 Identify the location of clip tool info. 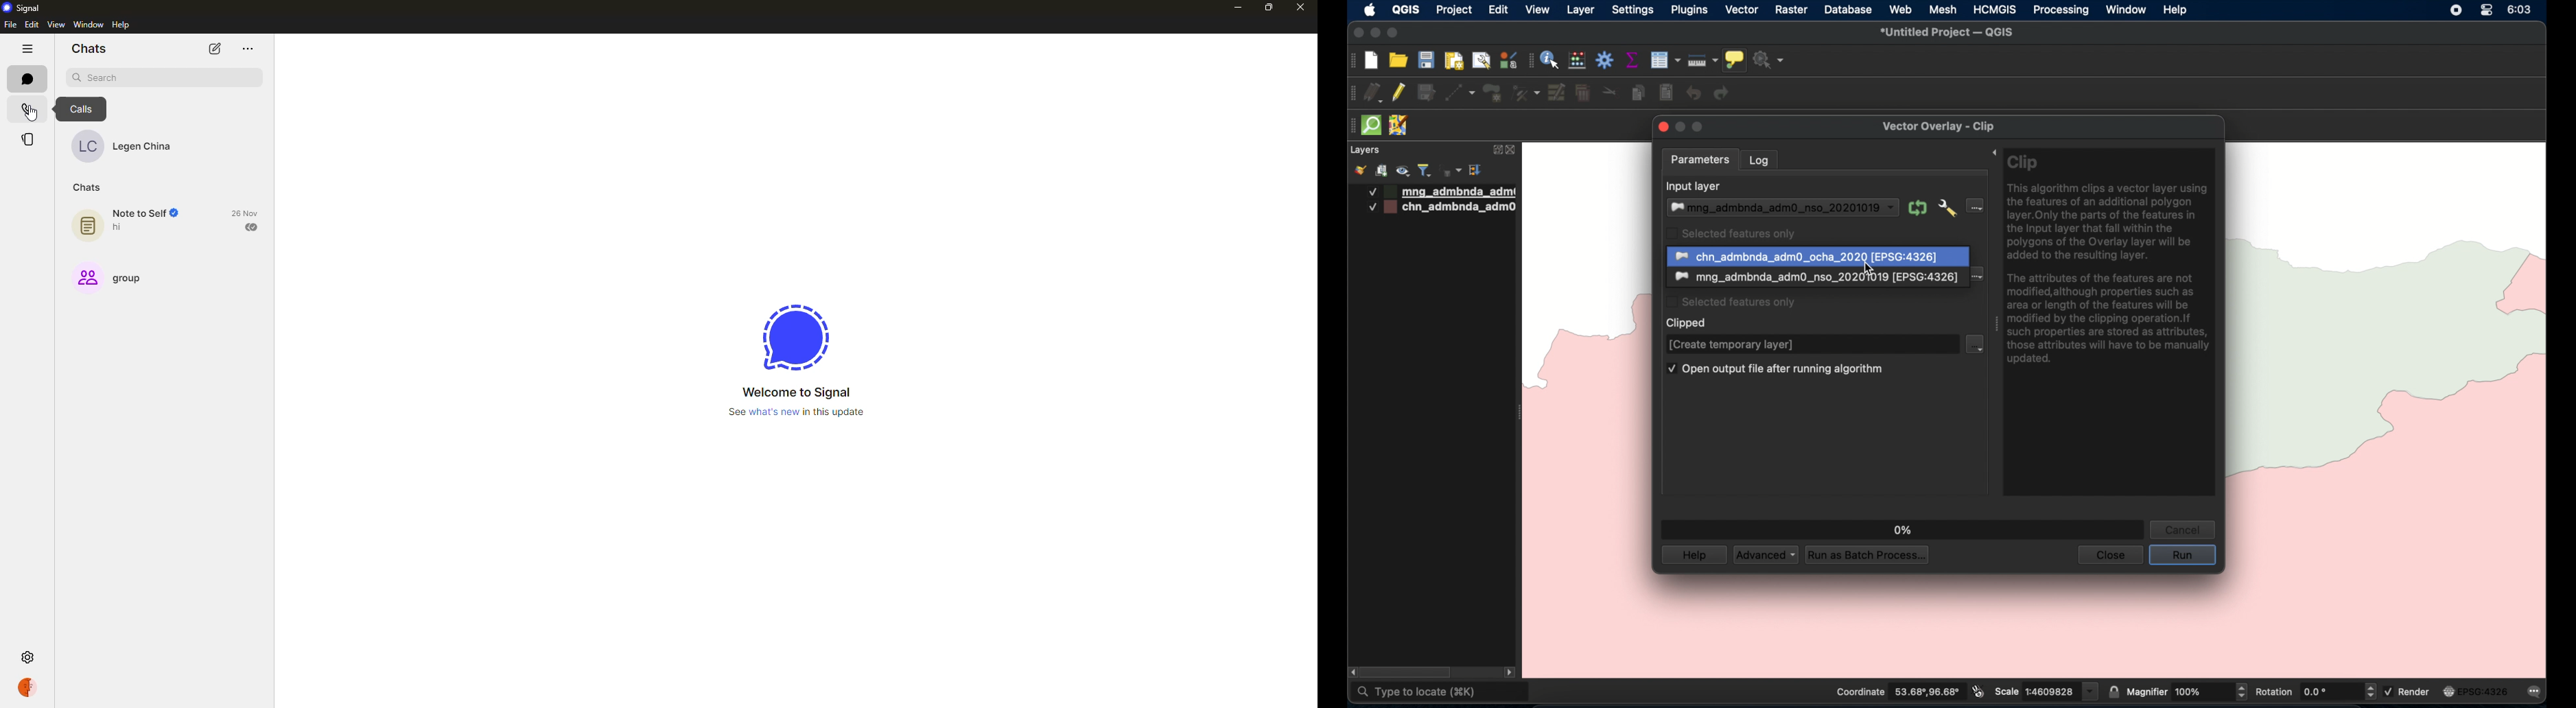
(2112, 322).